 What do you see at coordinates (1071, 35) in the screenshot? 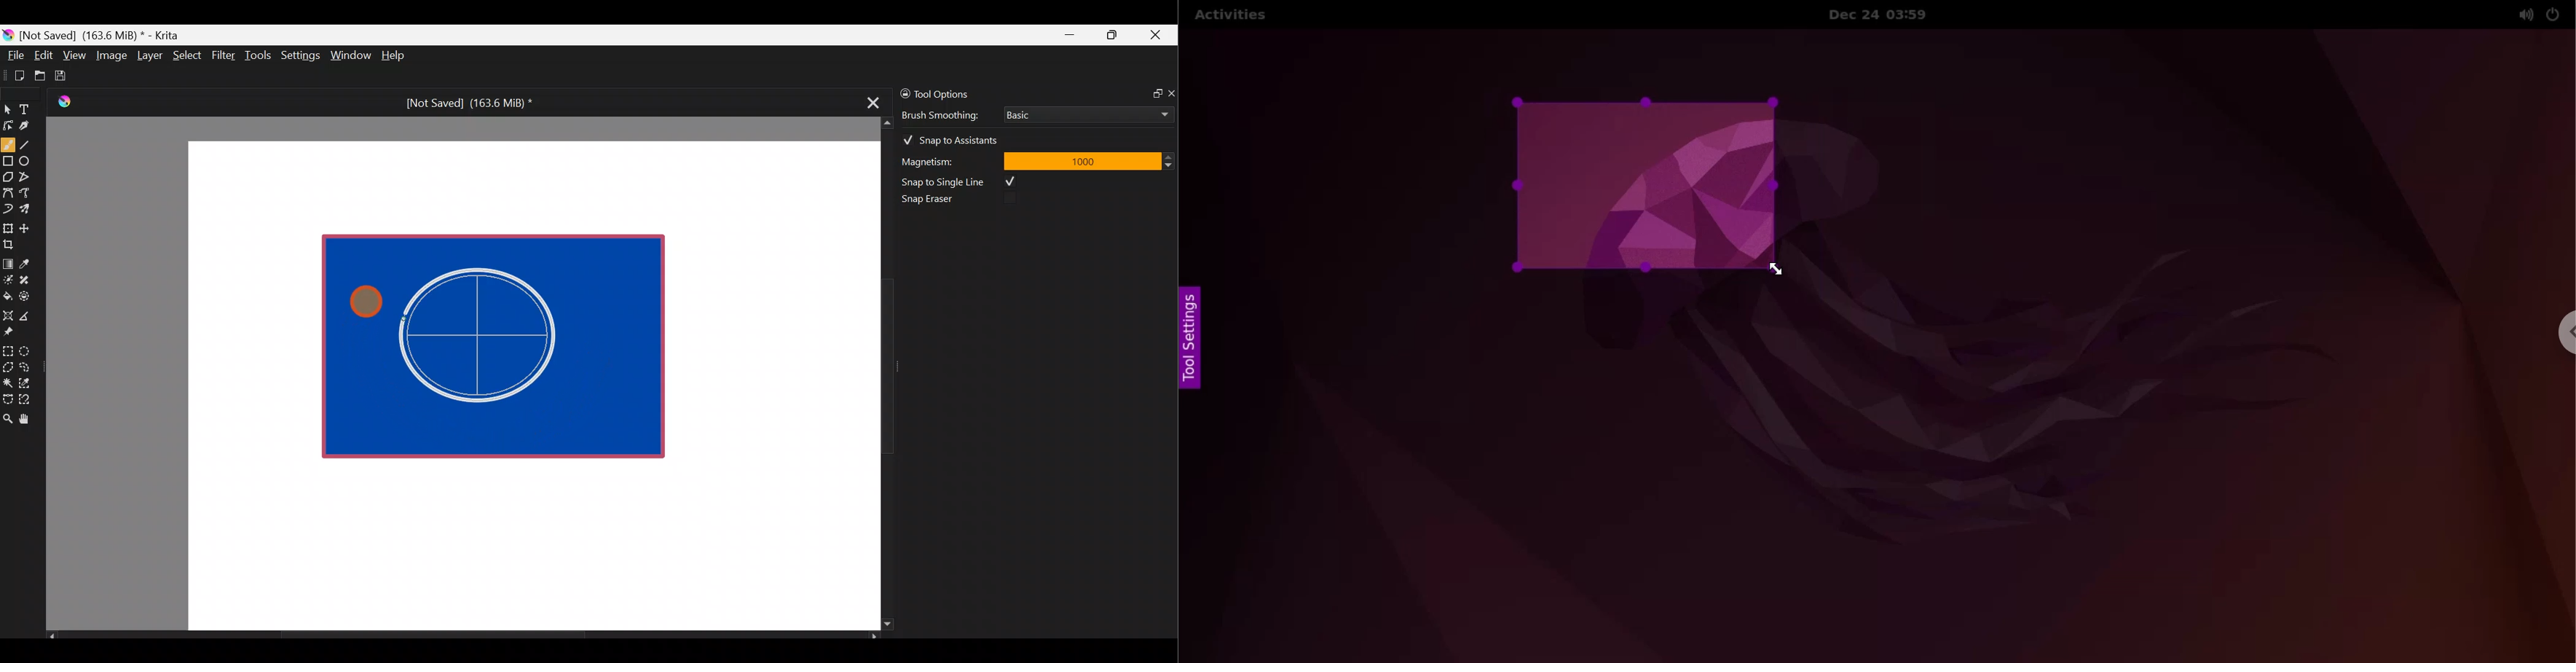
I see `Minimize` at bounding box center [1071, 35].